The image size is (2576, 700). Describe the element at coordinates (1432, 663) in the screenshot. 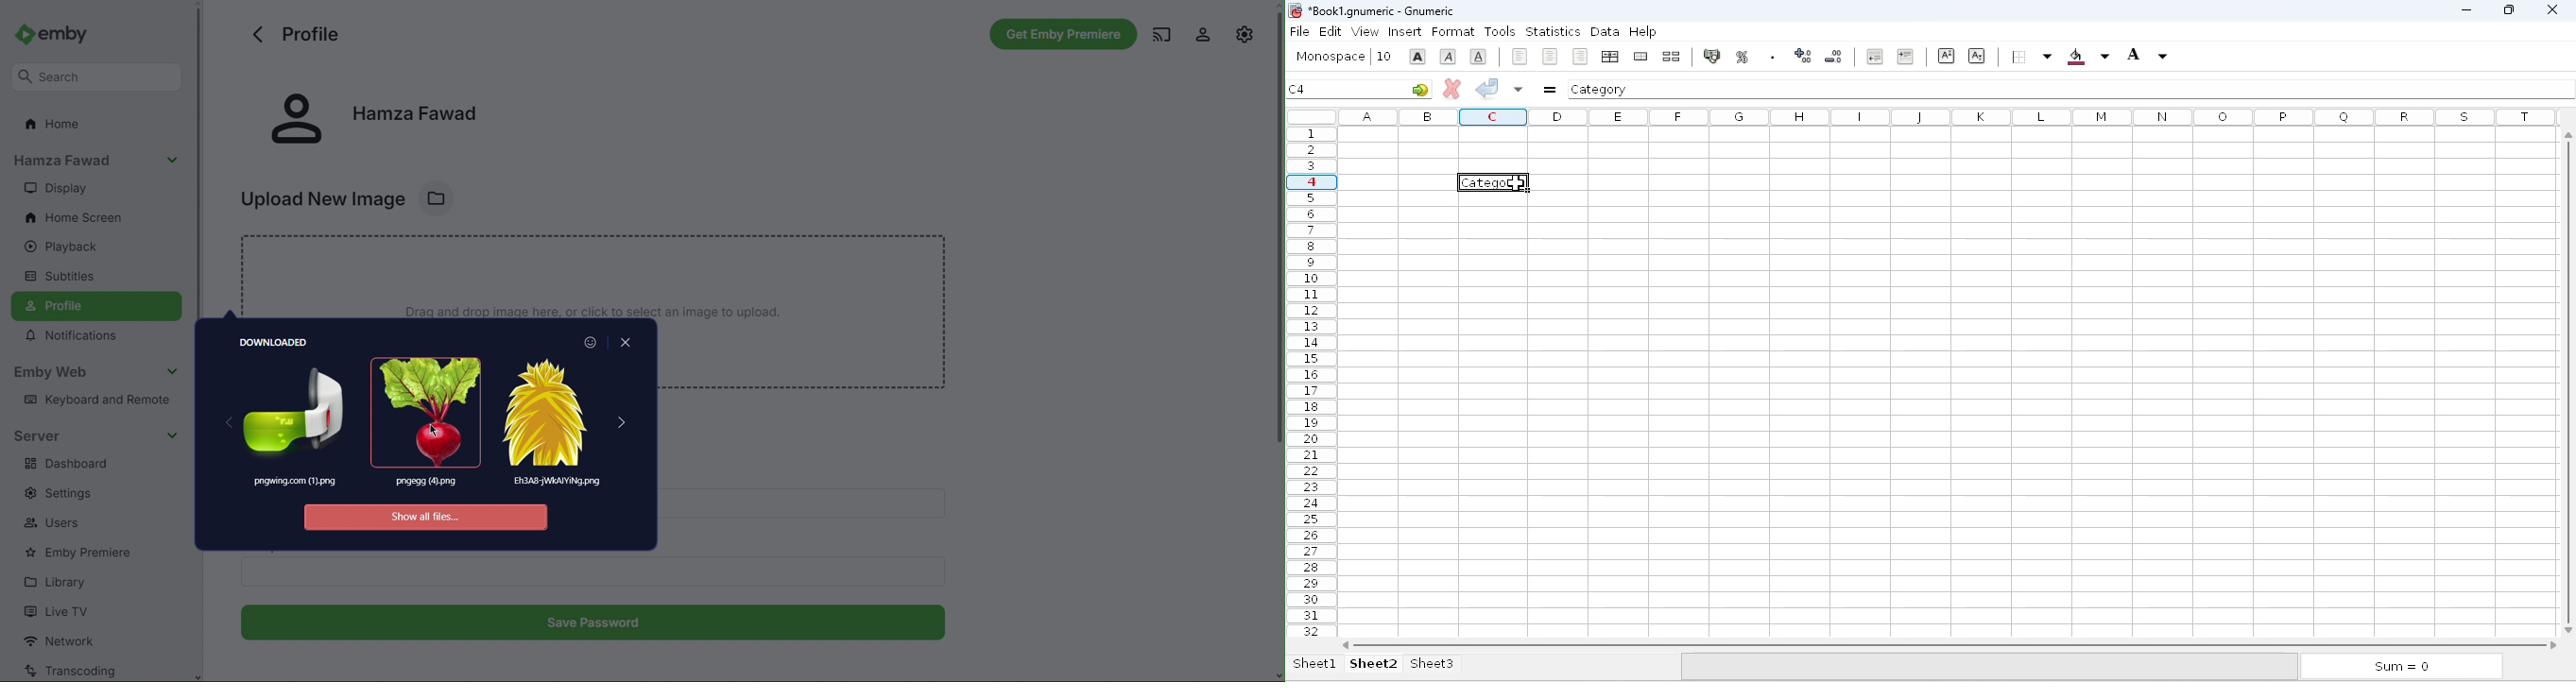

I see `sheet3` at that location.